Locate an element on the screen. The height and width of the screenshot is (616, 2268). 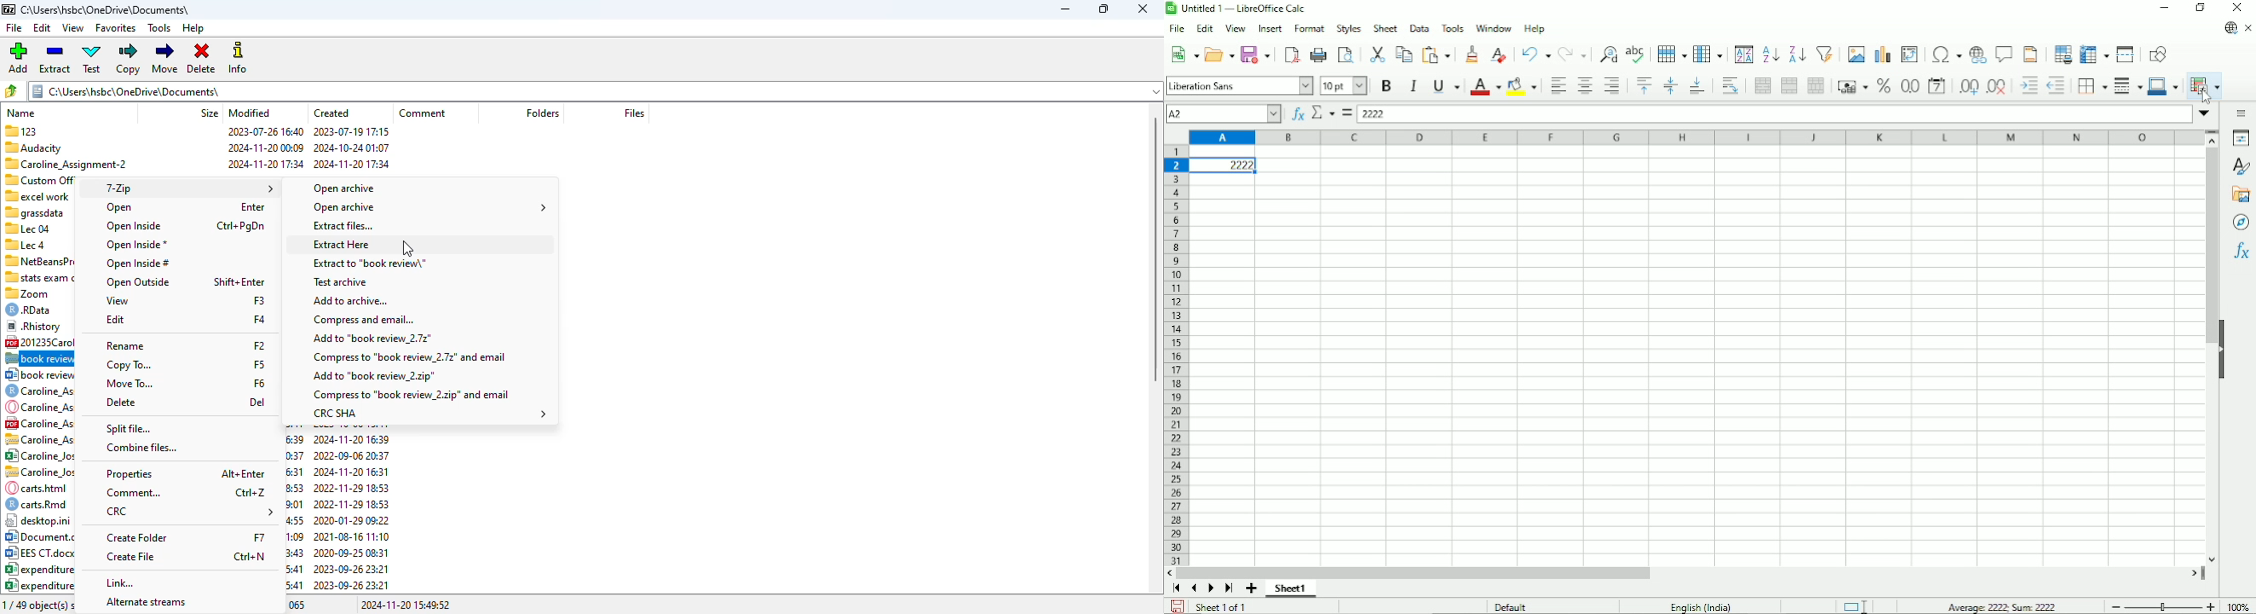
open inside is located at coordinates (133, 226).